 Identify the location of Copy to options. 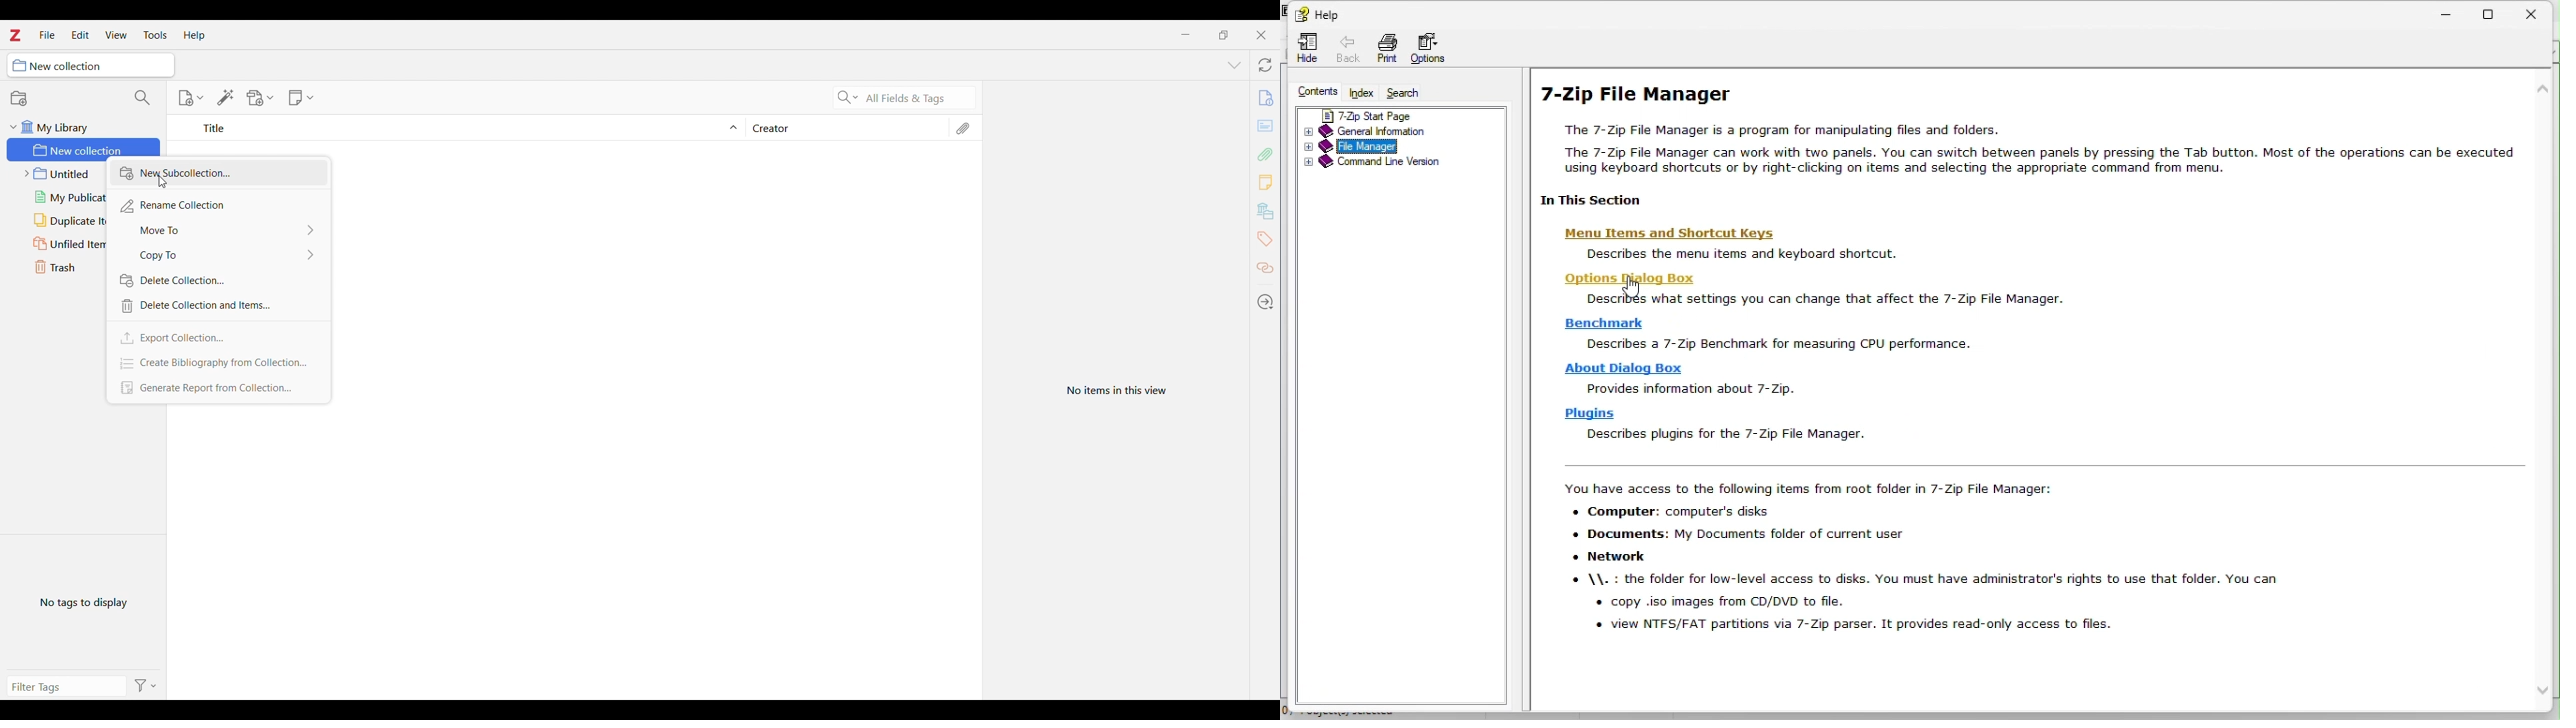
(222, 255).